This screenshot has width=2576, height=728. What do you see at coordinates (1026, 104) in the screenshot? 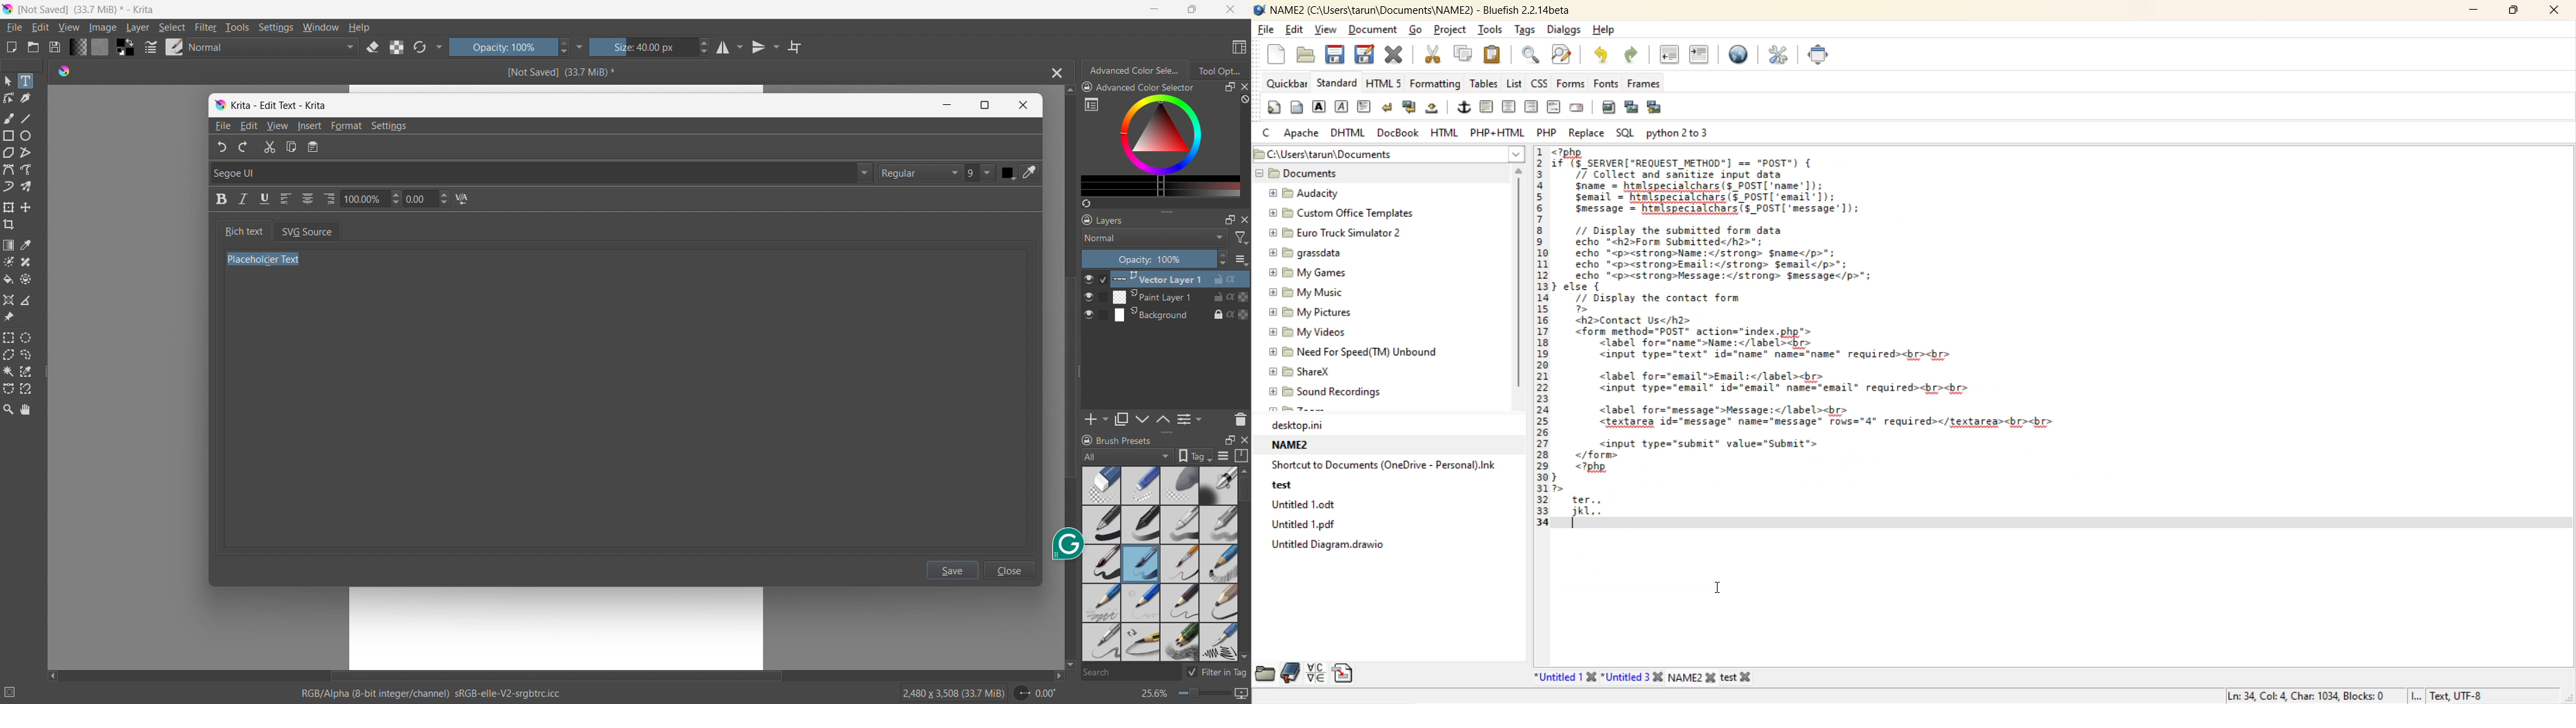
I see `close` at bounding box center [1026, 104].